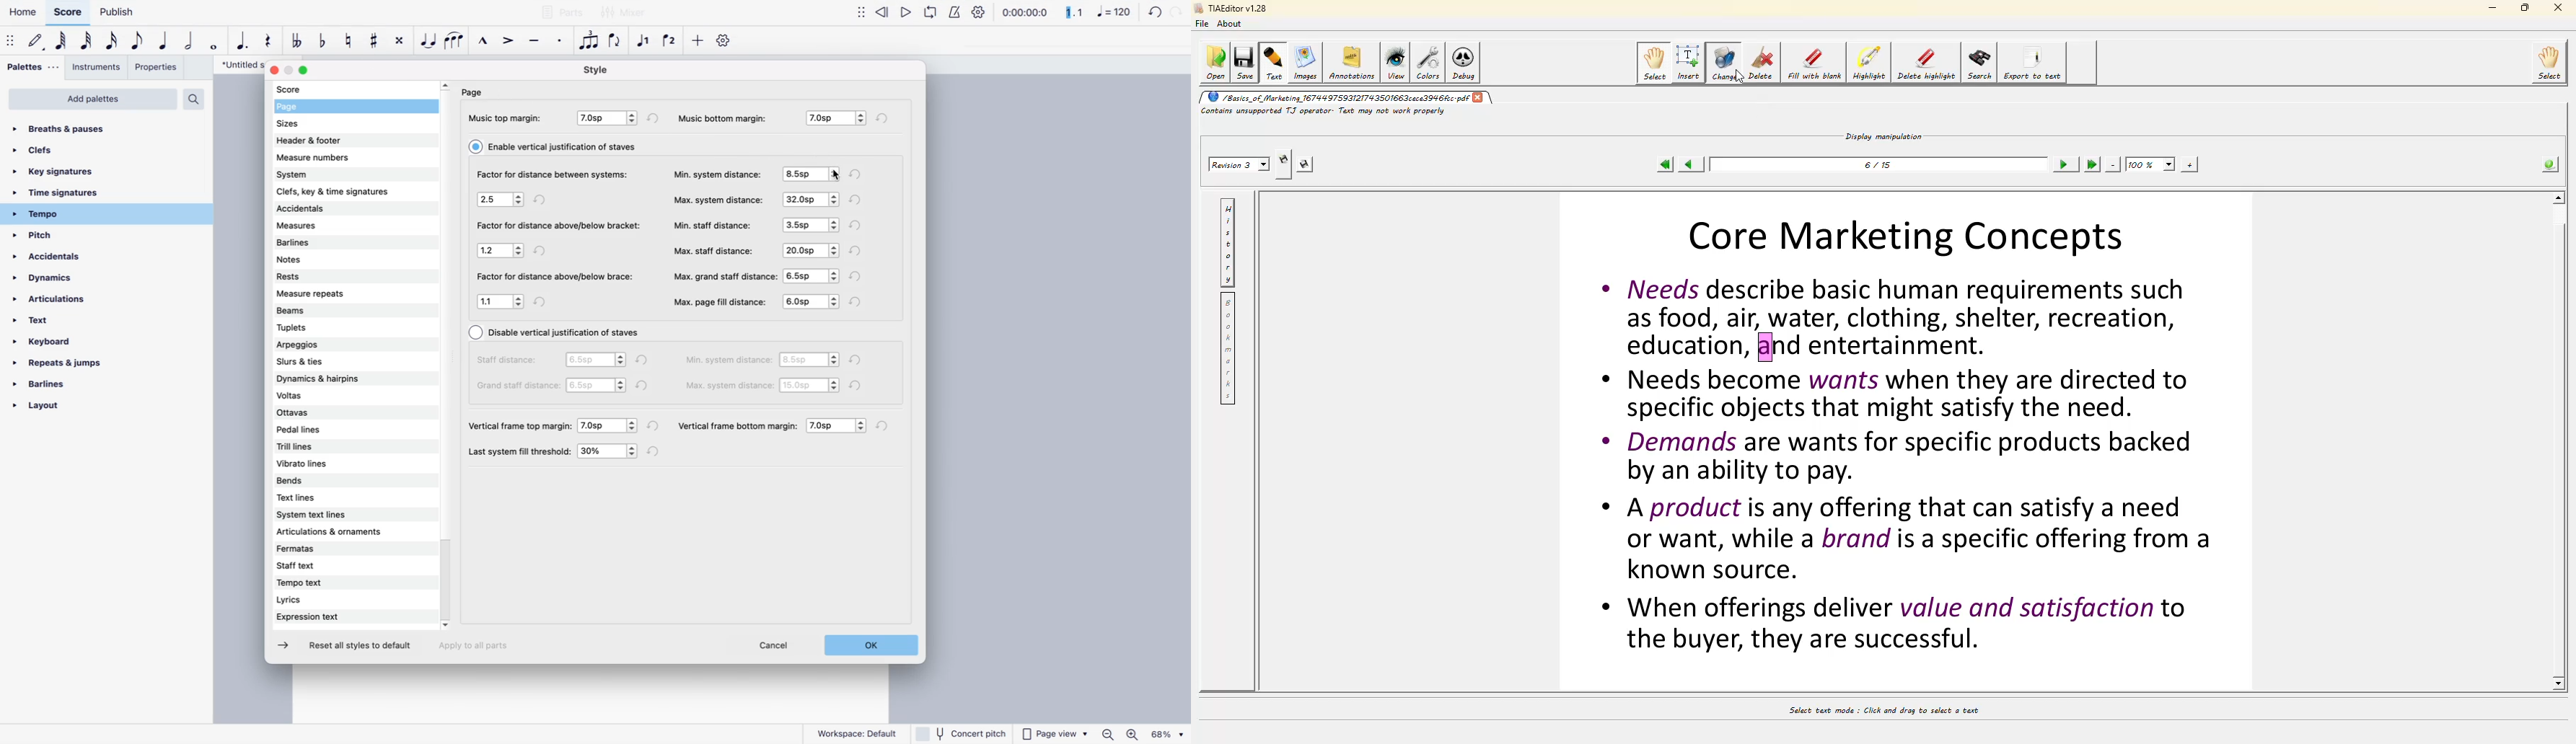  What do you see at coordinates (480, 648) in the screenshot?
I see `apply to all parts` at bounding box center [480, 648].